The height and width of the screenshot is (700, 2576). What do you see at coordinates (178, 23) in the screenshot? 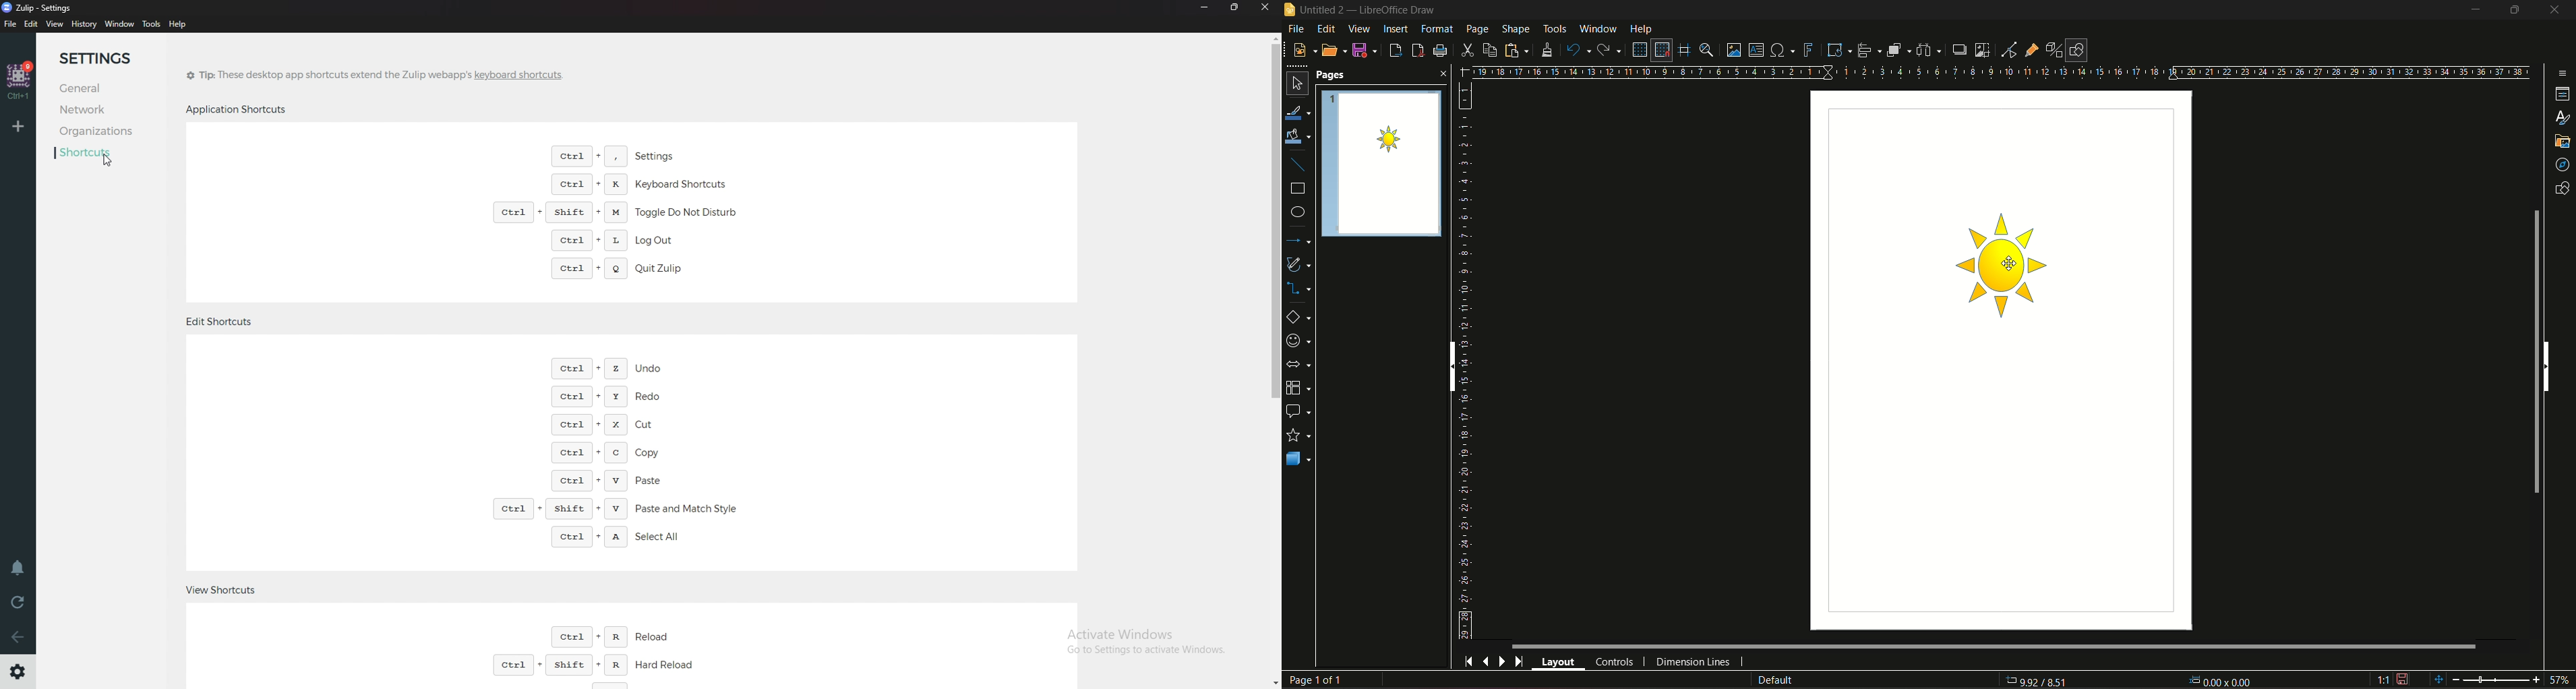
I see `help` at bounding box center [178, 23].